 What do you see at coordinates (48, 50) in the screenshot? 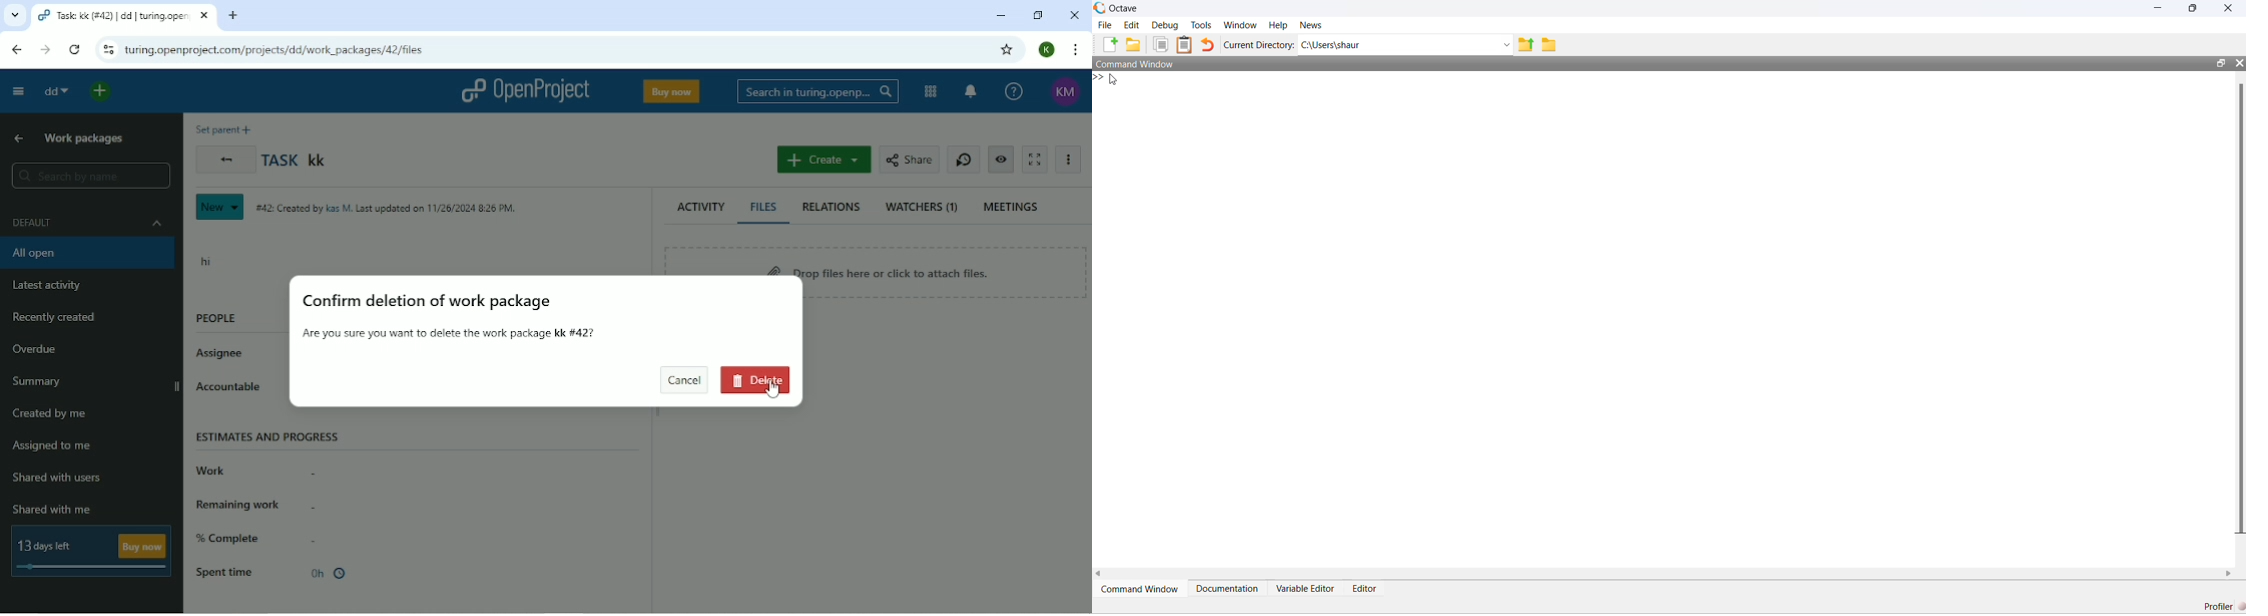
I see `Forward` at bounding box center [48, 50].